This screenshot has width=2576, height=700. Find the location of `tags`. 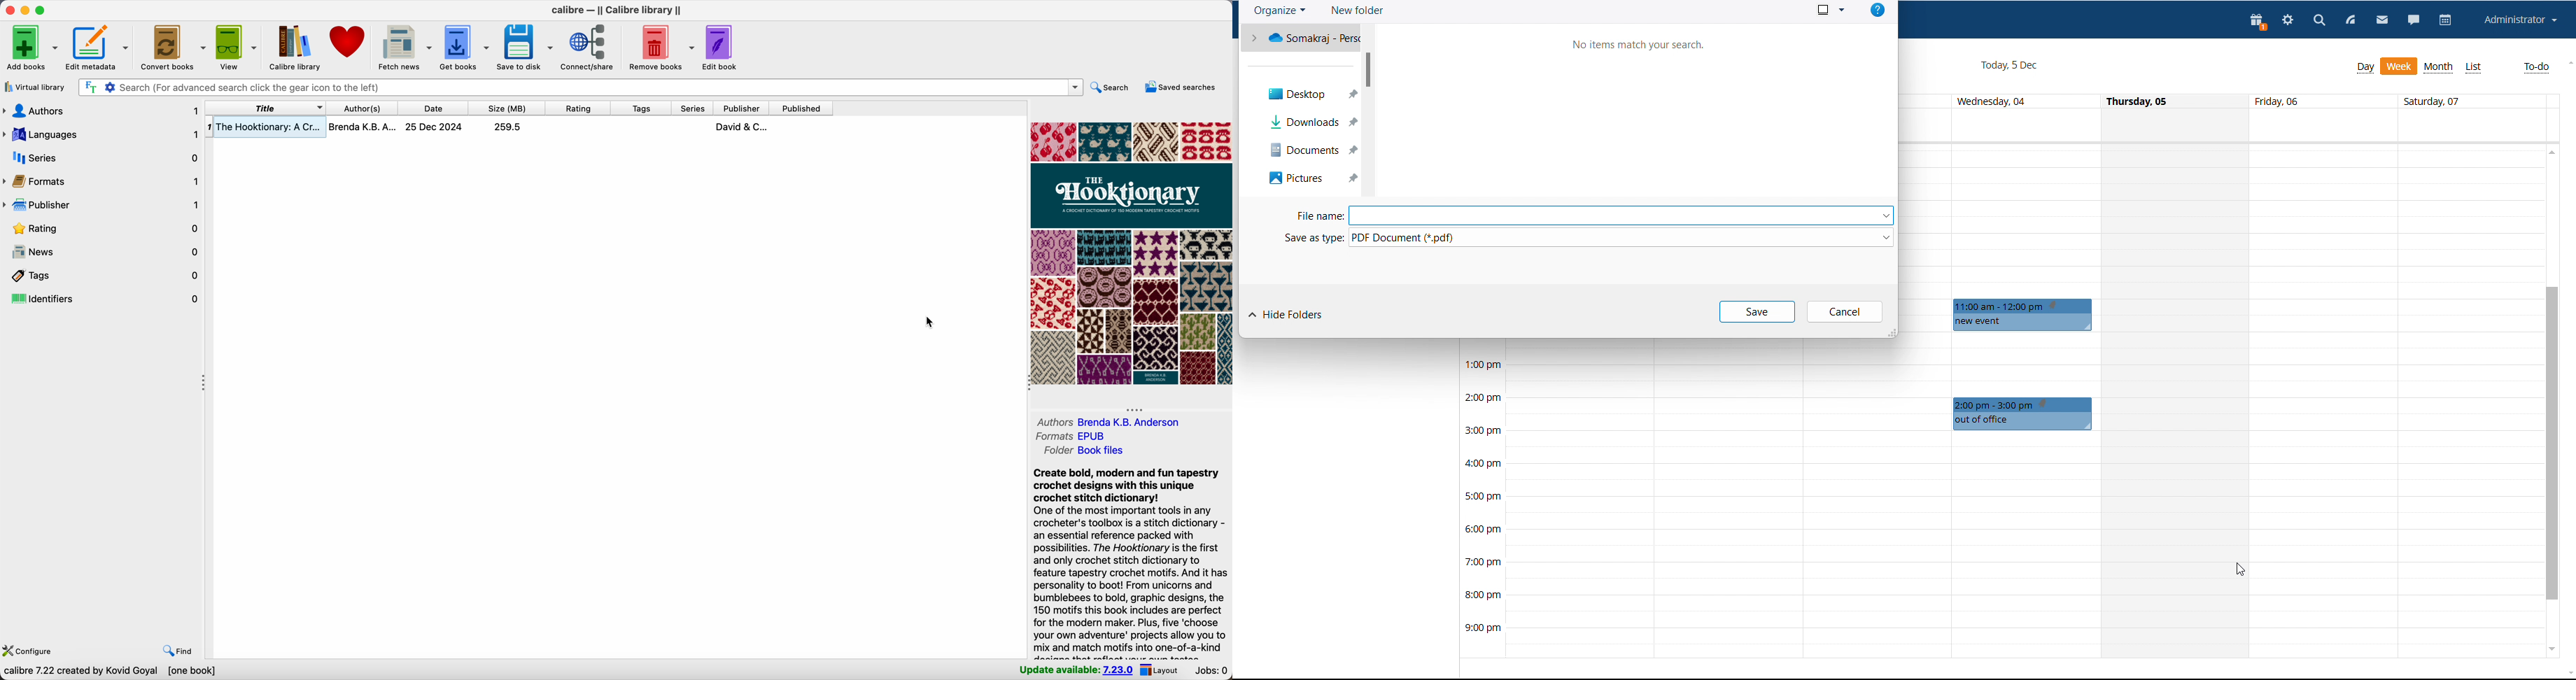

tags is located at coordinates (640, 108).